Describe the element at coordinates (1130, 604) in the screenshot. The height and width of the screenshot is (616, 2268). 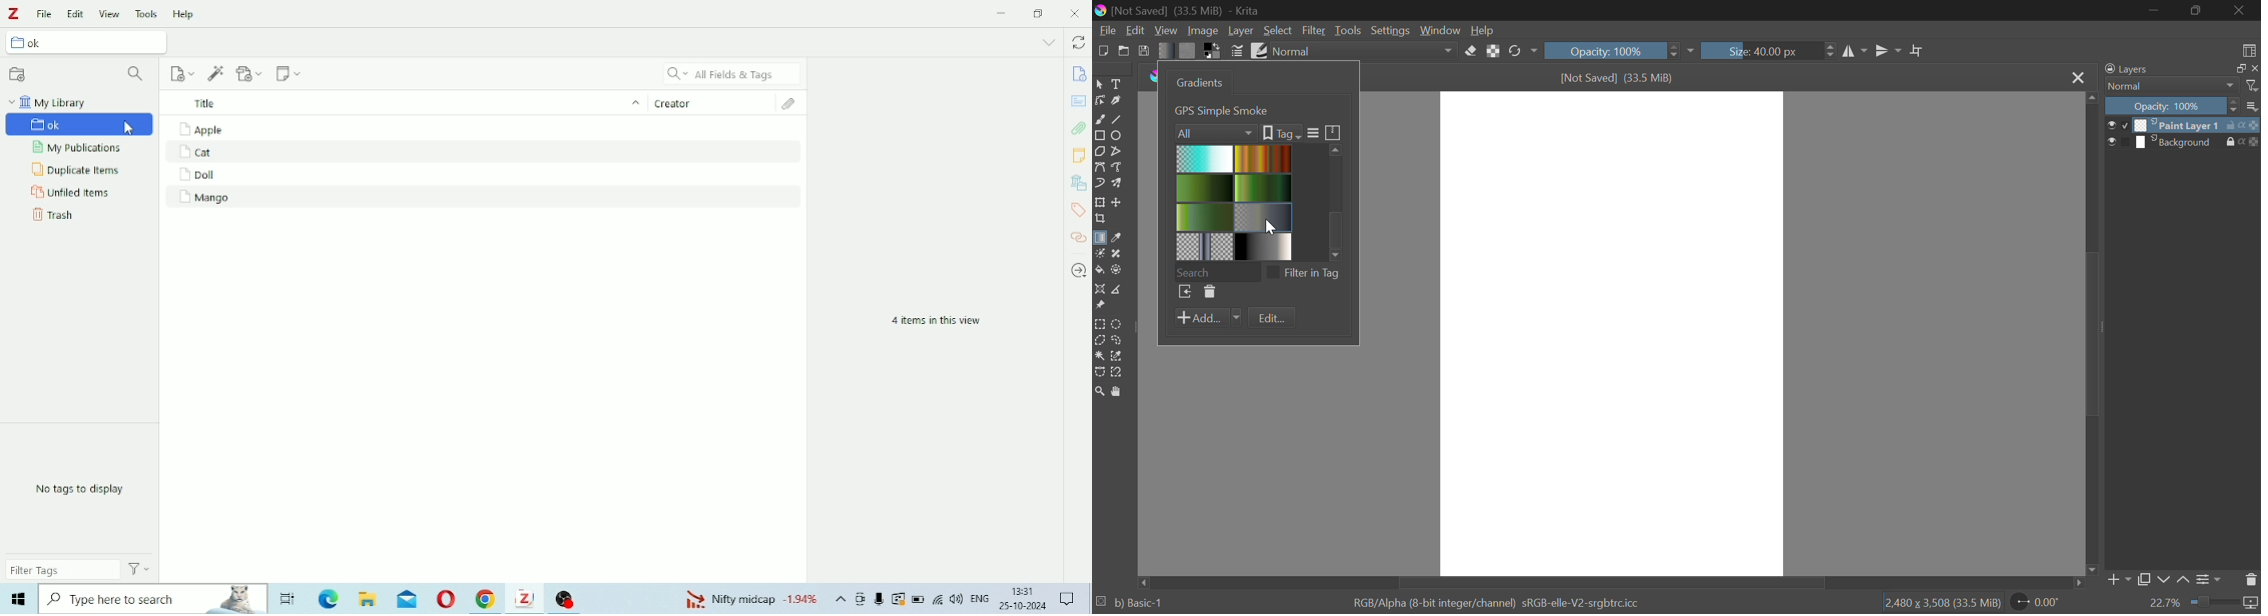
I see `b) Basic-1` at that location.